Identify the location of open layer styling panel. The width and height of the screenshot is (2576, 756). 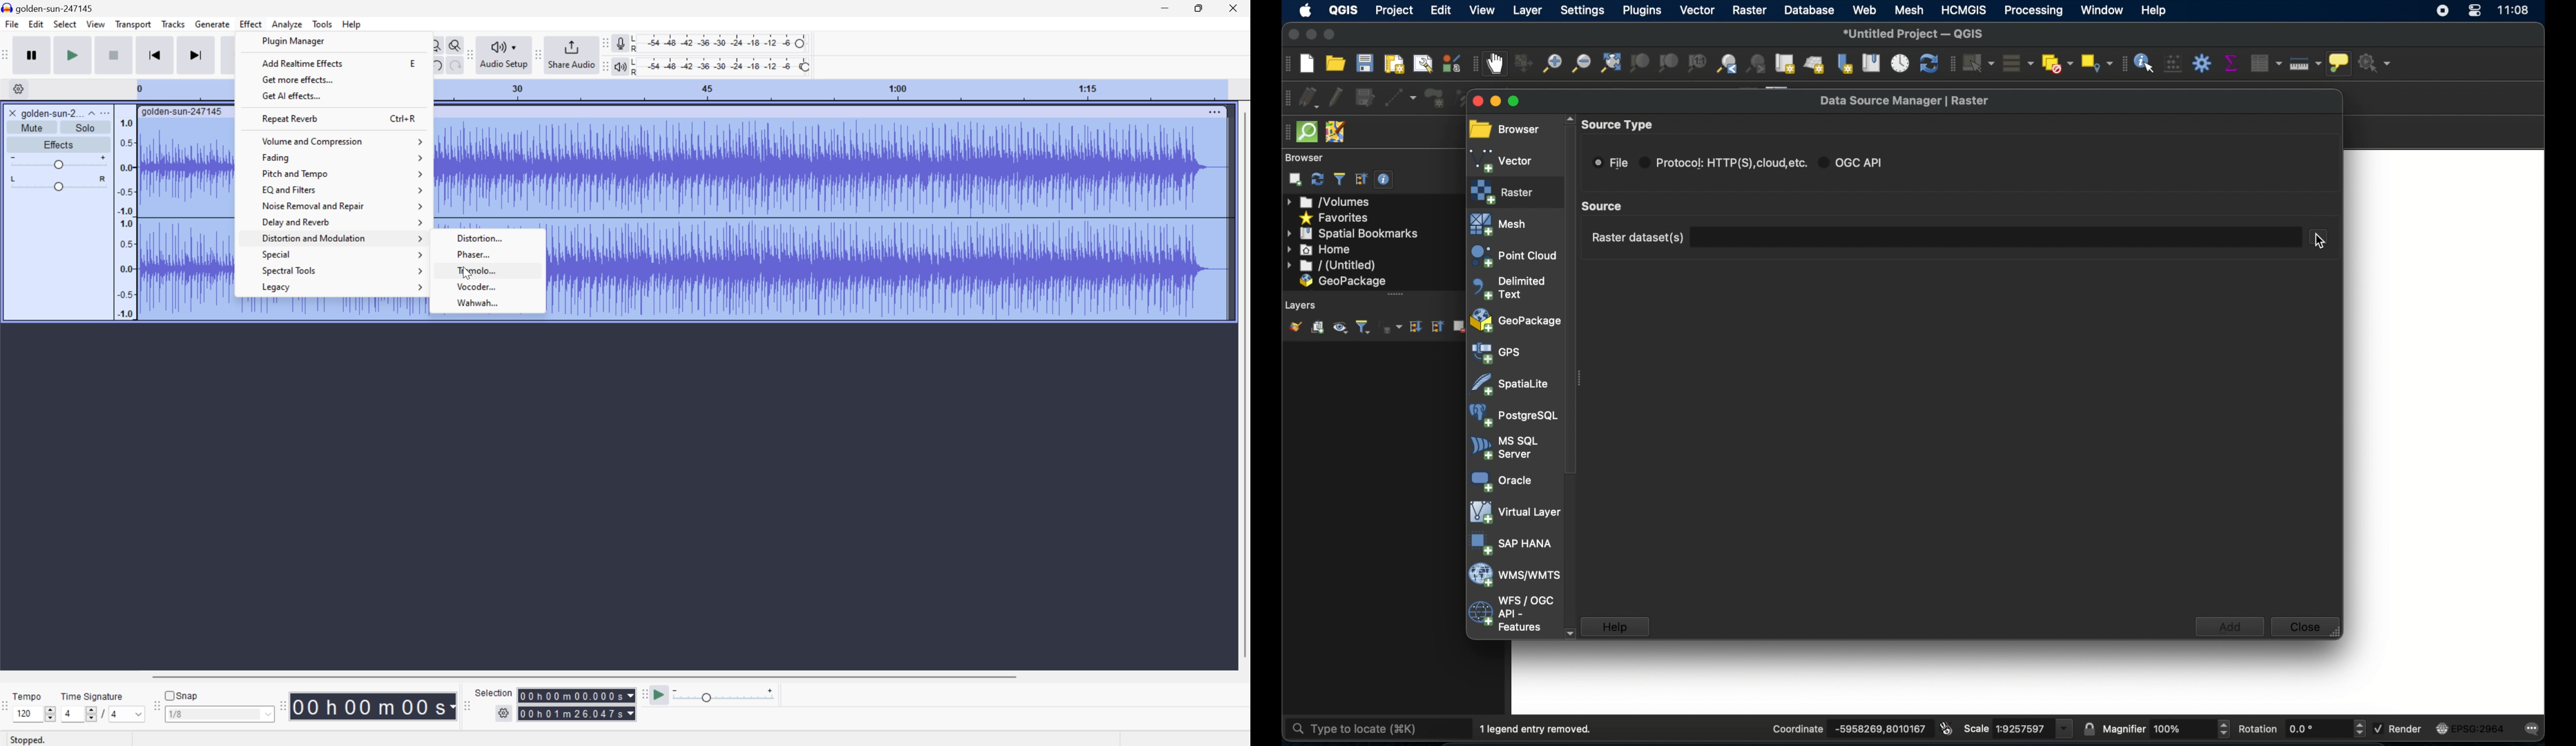
(1295, 326).